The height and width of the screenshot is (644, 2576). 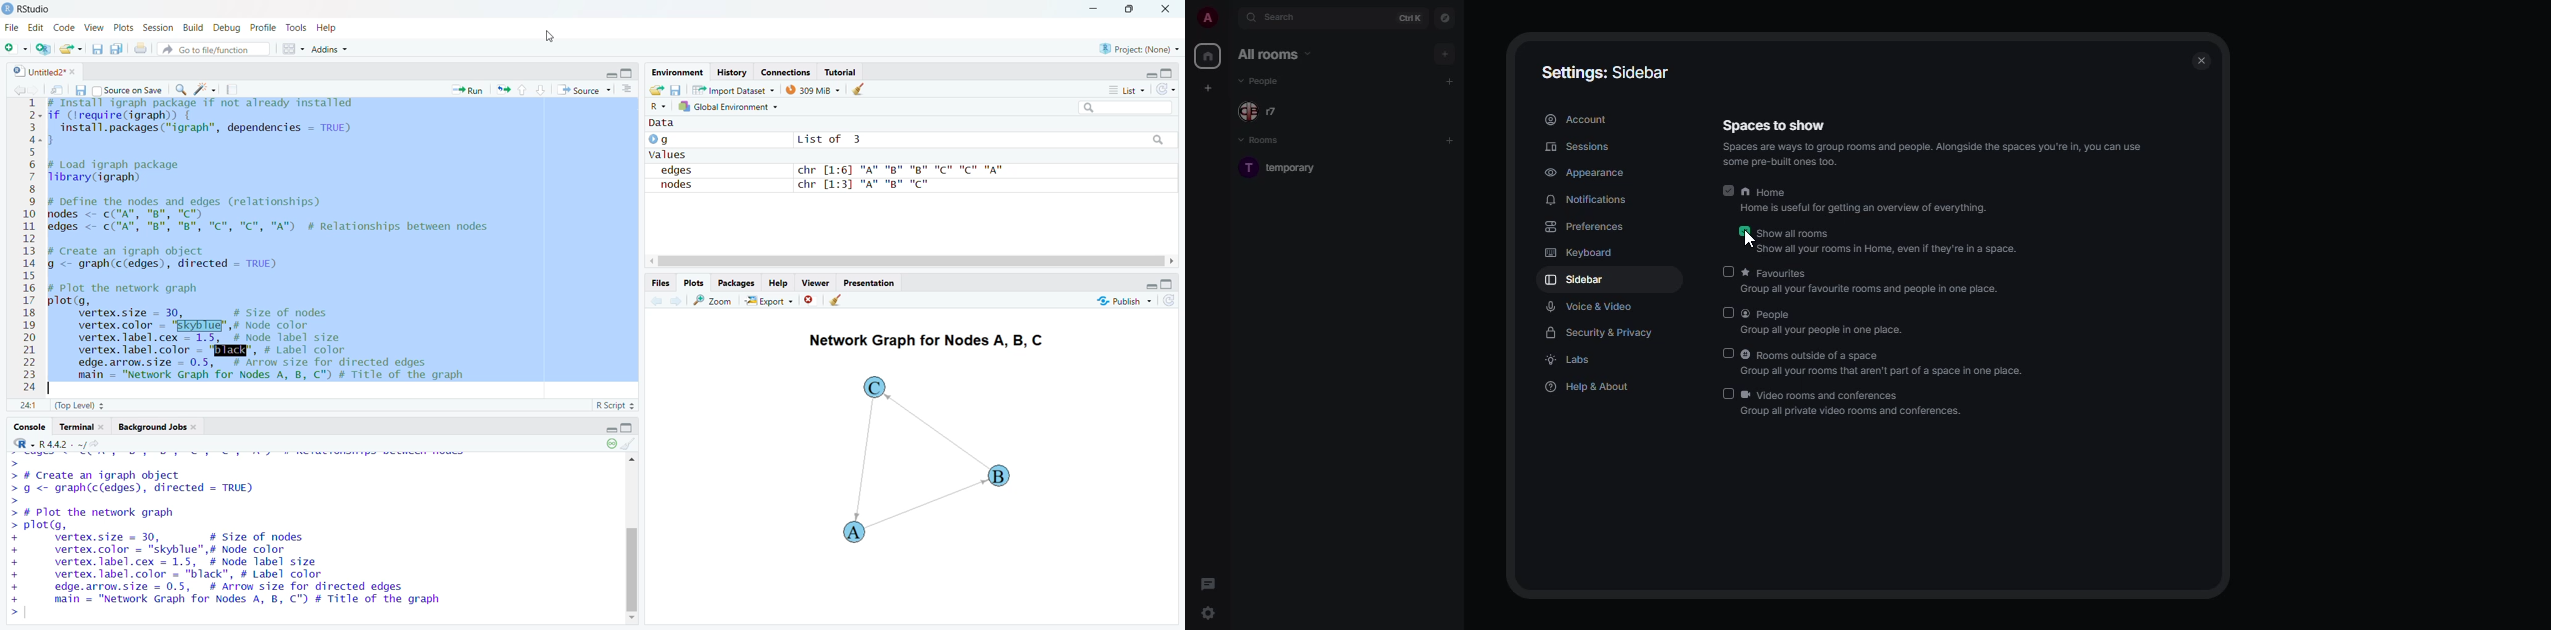 I want to click on video rooms and conferences, so click(x=1851, y=406).